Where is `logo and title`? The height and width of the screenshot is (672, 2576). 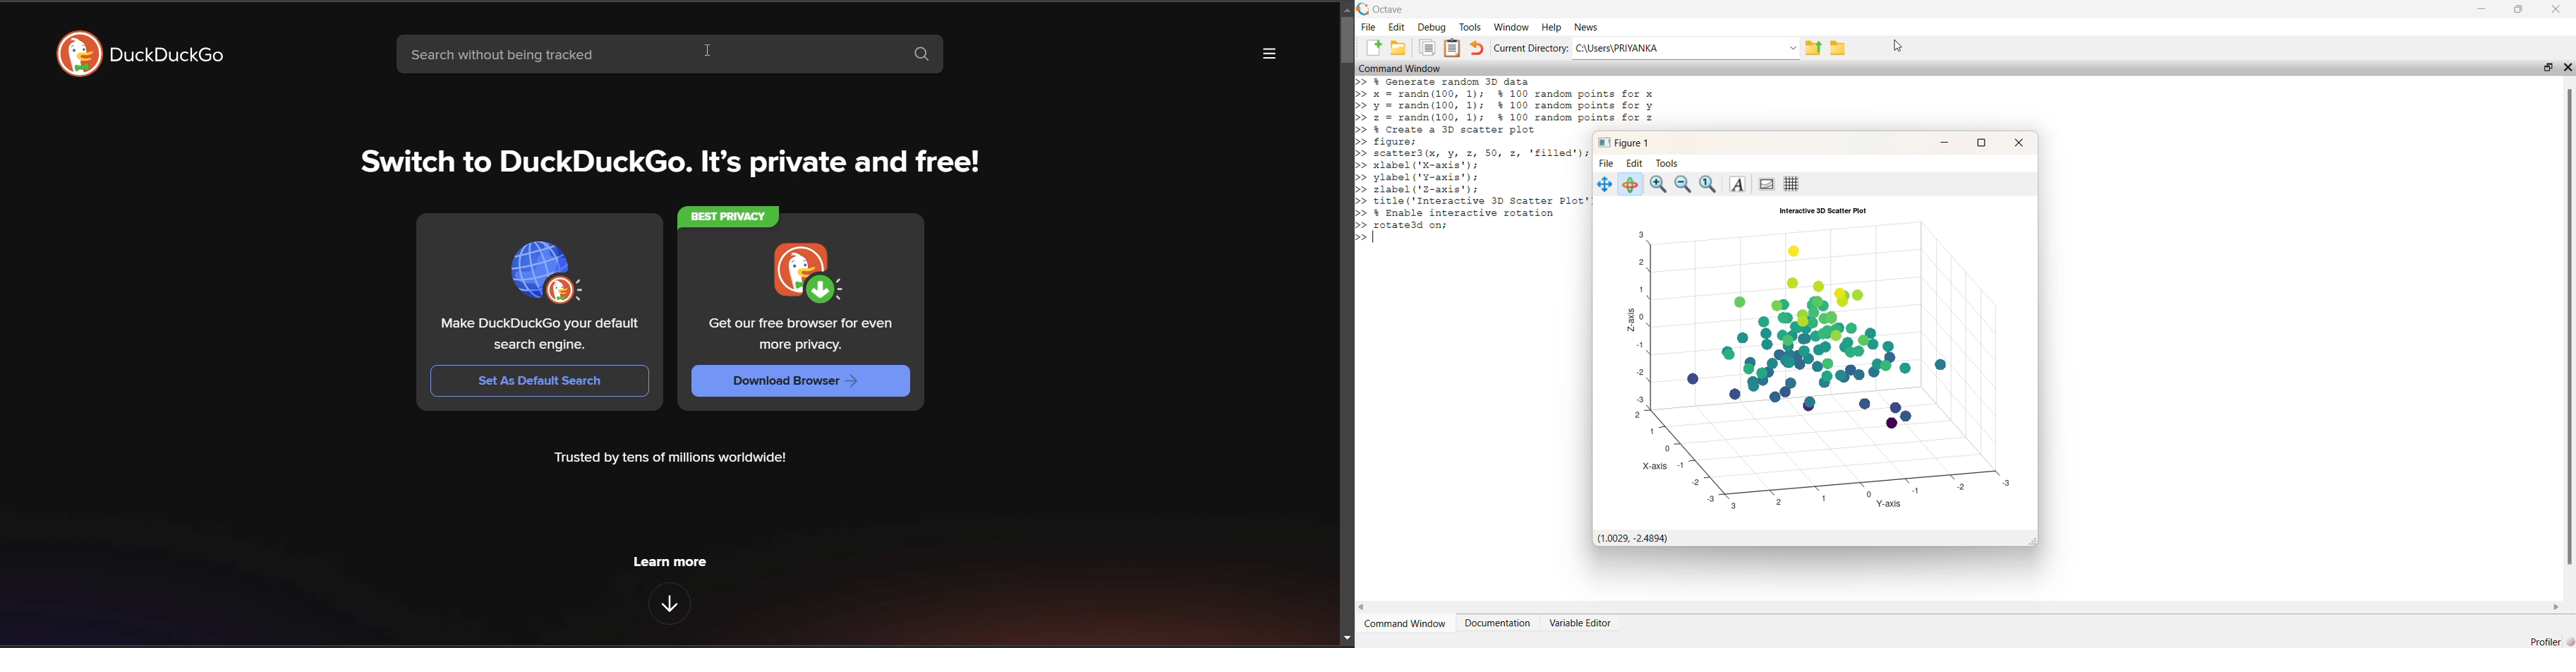
logo and title is located at coordinates (148, 56).